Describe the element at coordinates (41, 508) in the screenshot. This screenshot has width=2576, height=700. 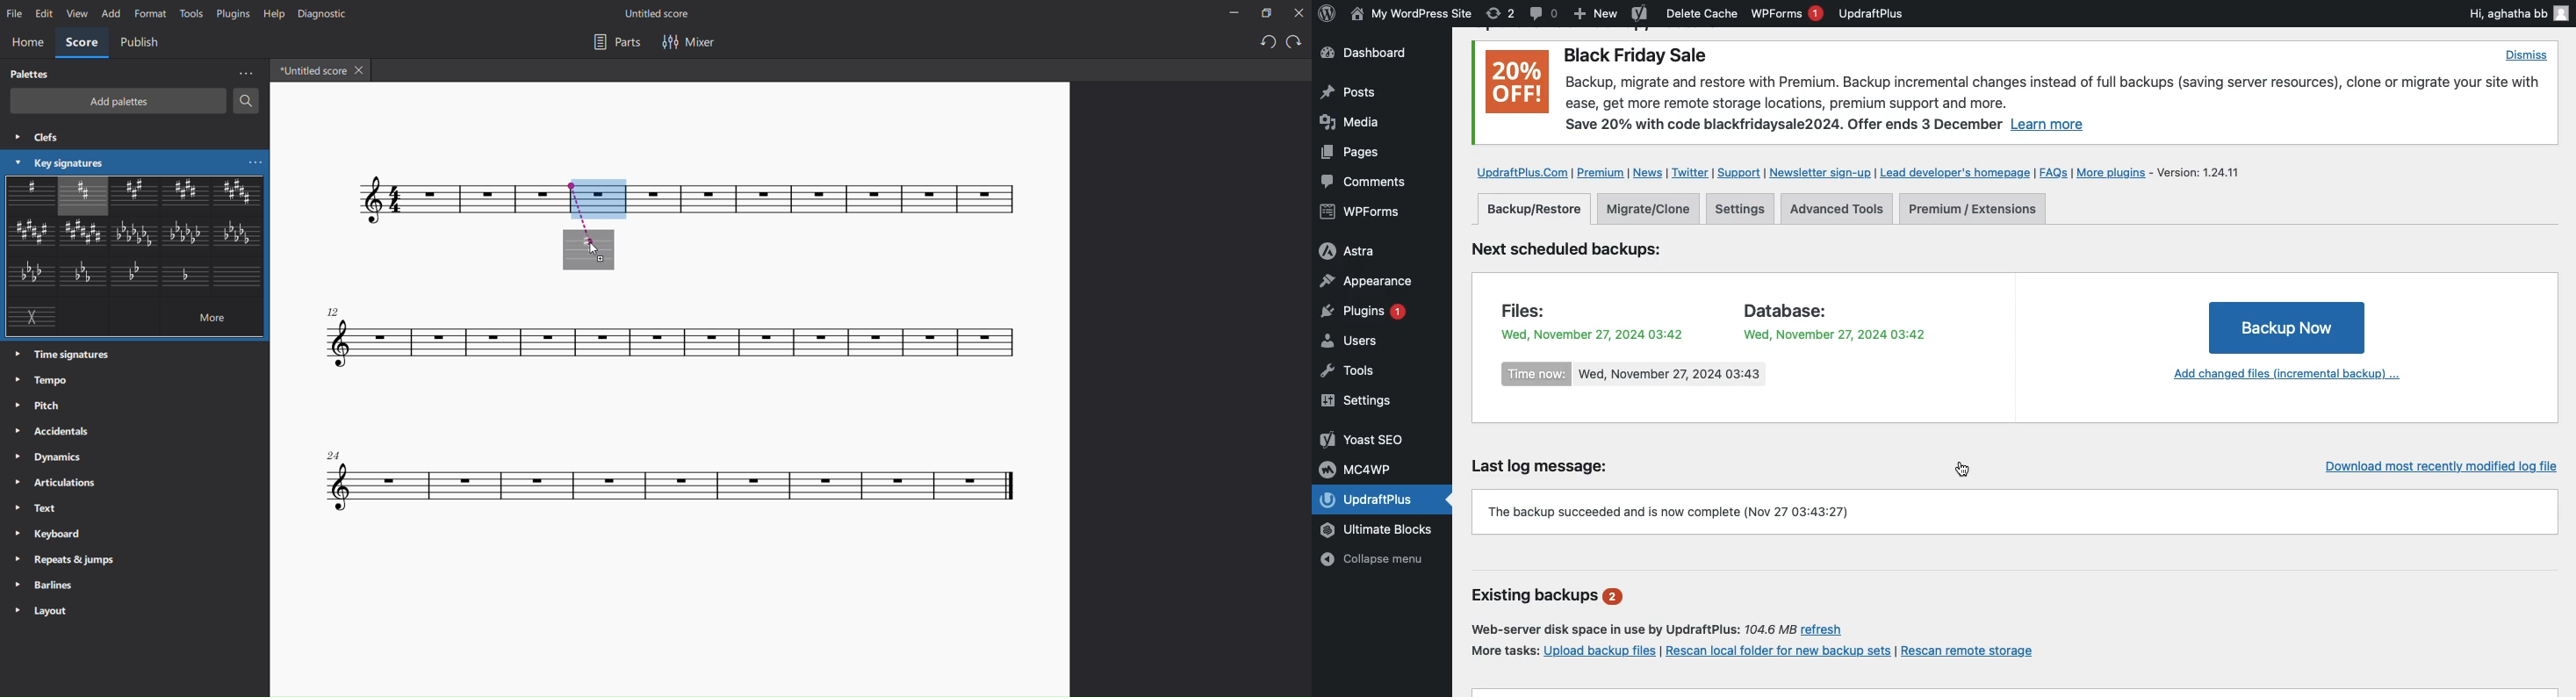
I see `text` at that location.